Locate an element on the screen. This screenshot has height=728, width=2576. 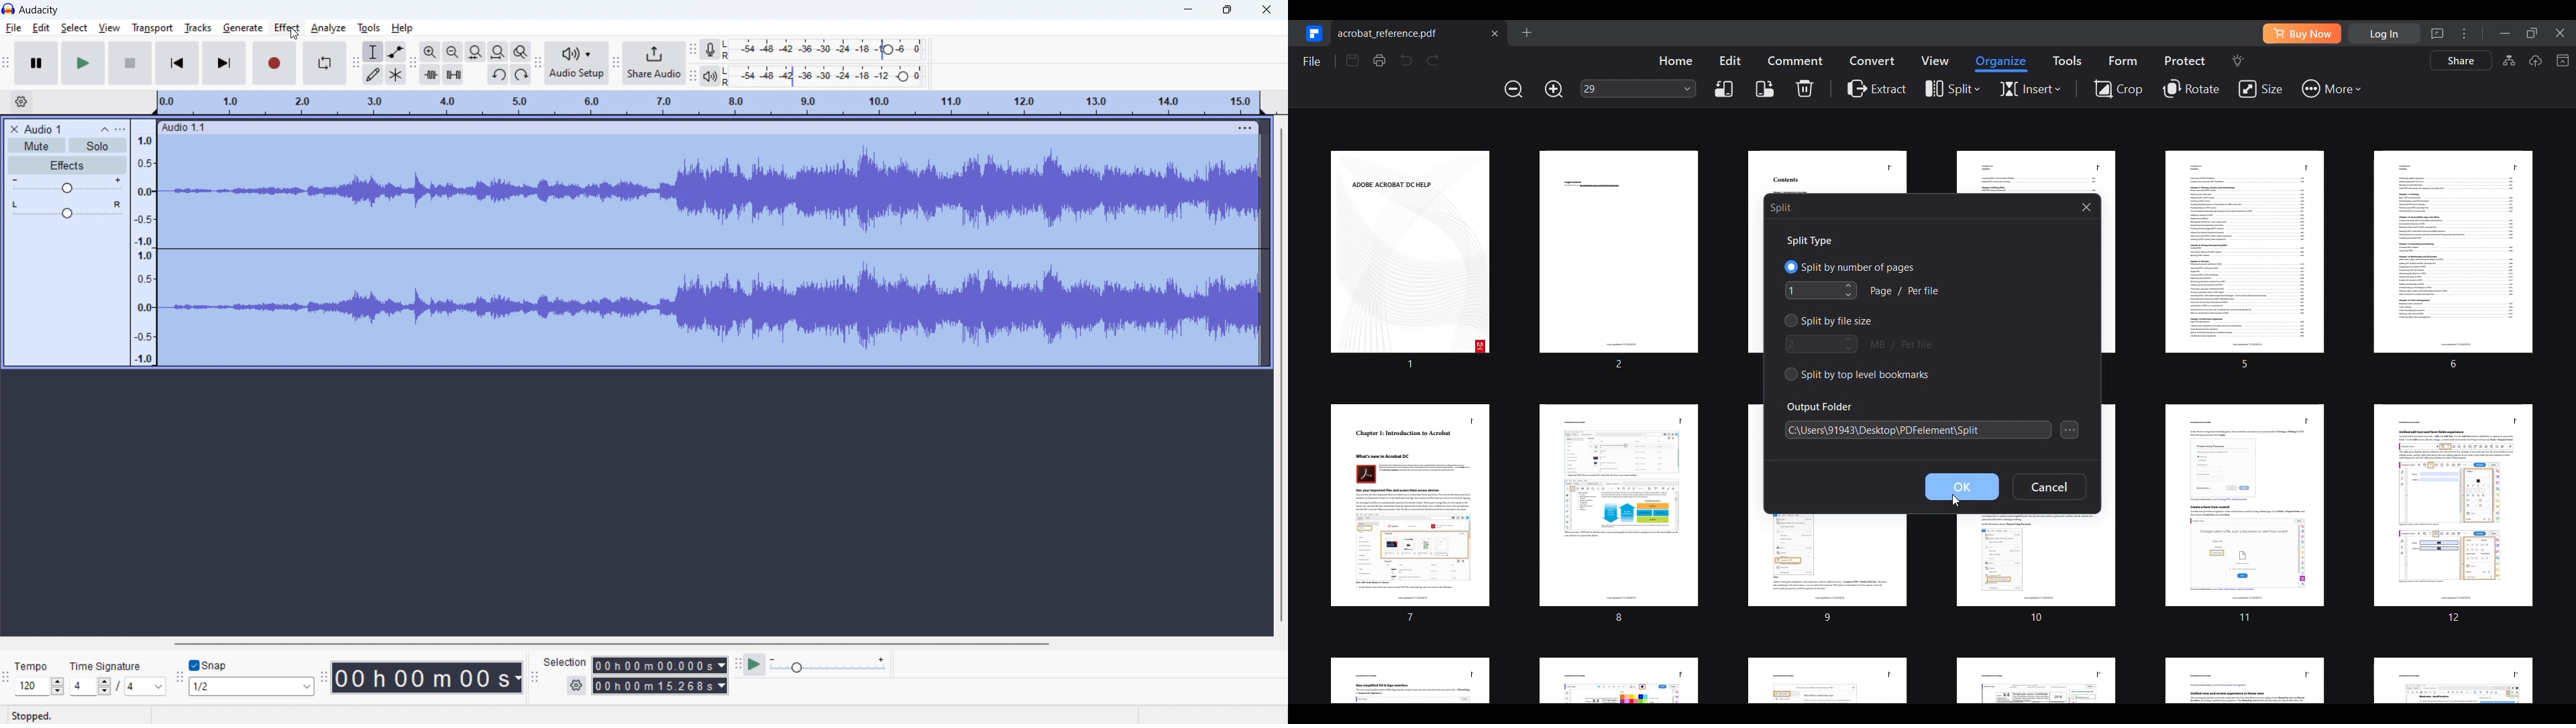
record is located at coordinates (275, 63).